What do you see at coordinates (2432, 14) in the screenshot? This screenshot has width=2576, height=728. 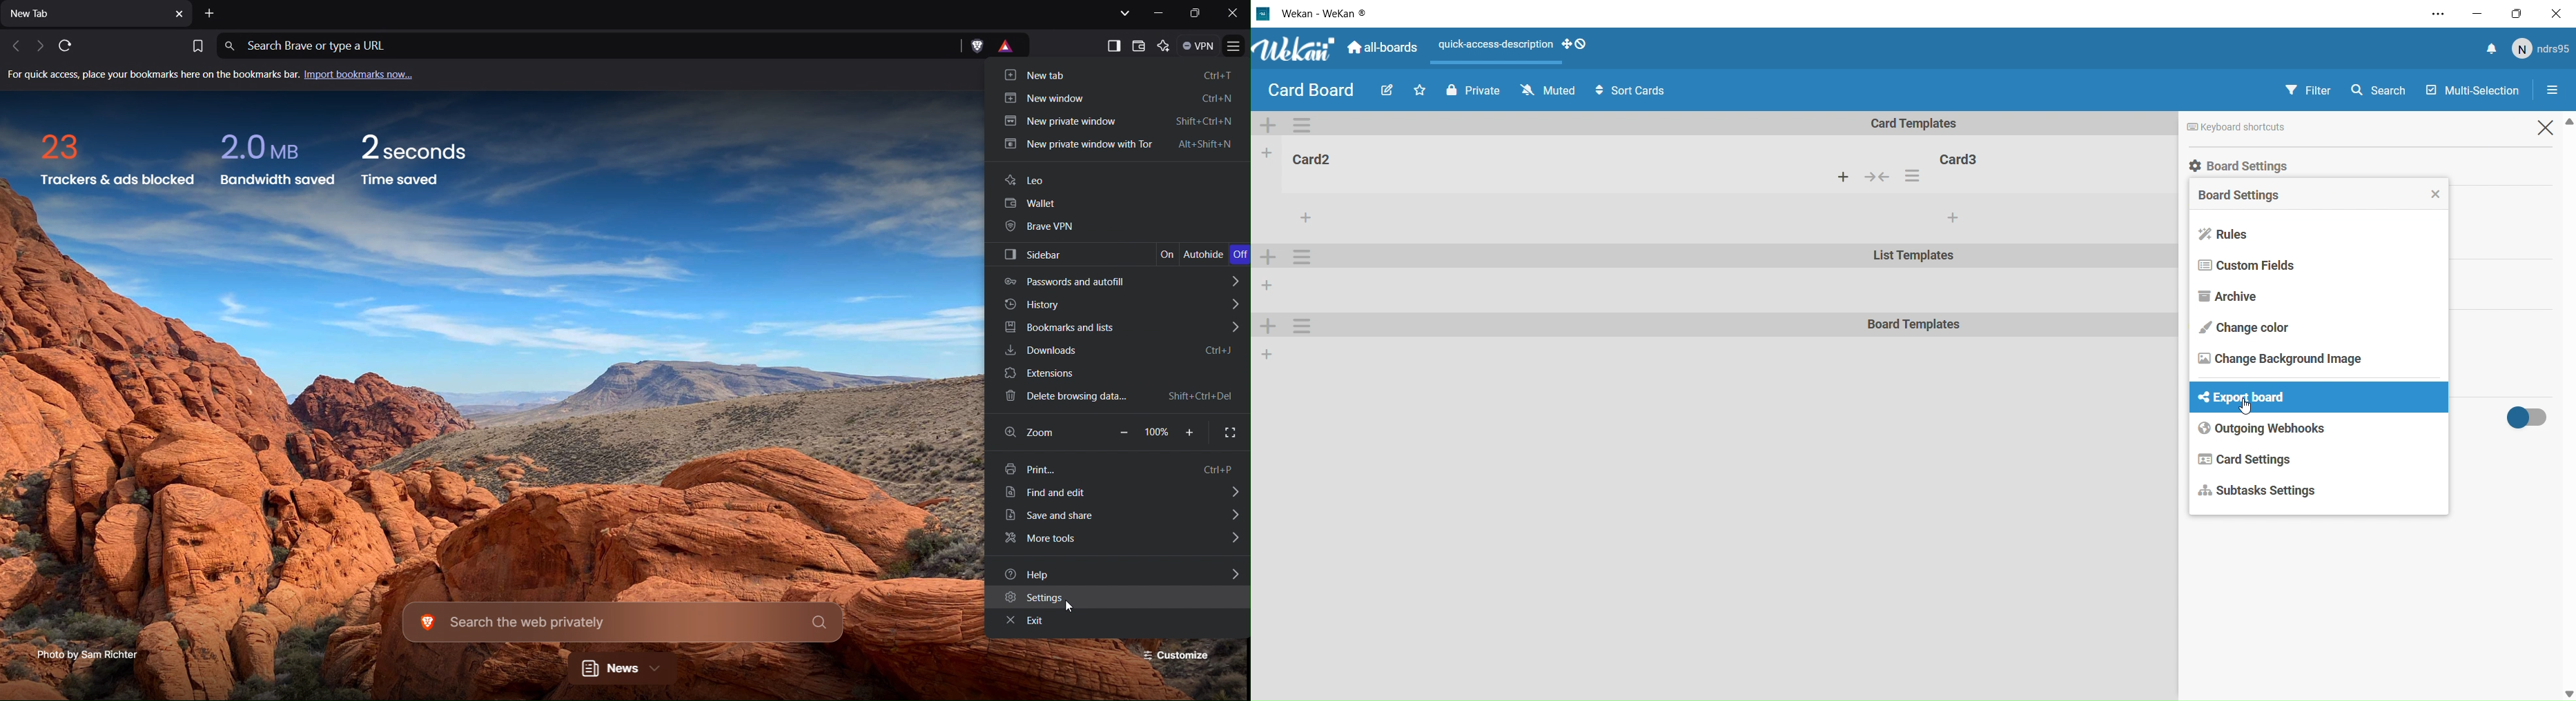 I see `Settings and more` at bounding box center [2432, 14].